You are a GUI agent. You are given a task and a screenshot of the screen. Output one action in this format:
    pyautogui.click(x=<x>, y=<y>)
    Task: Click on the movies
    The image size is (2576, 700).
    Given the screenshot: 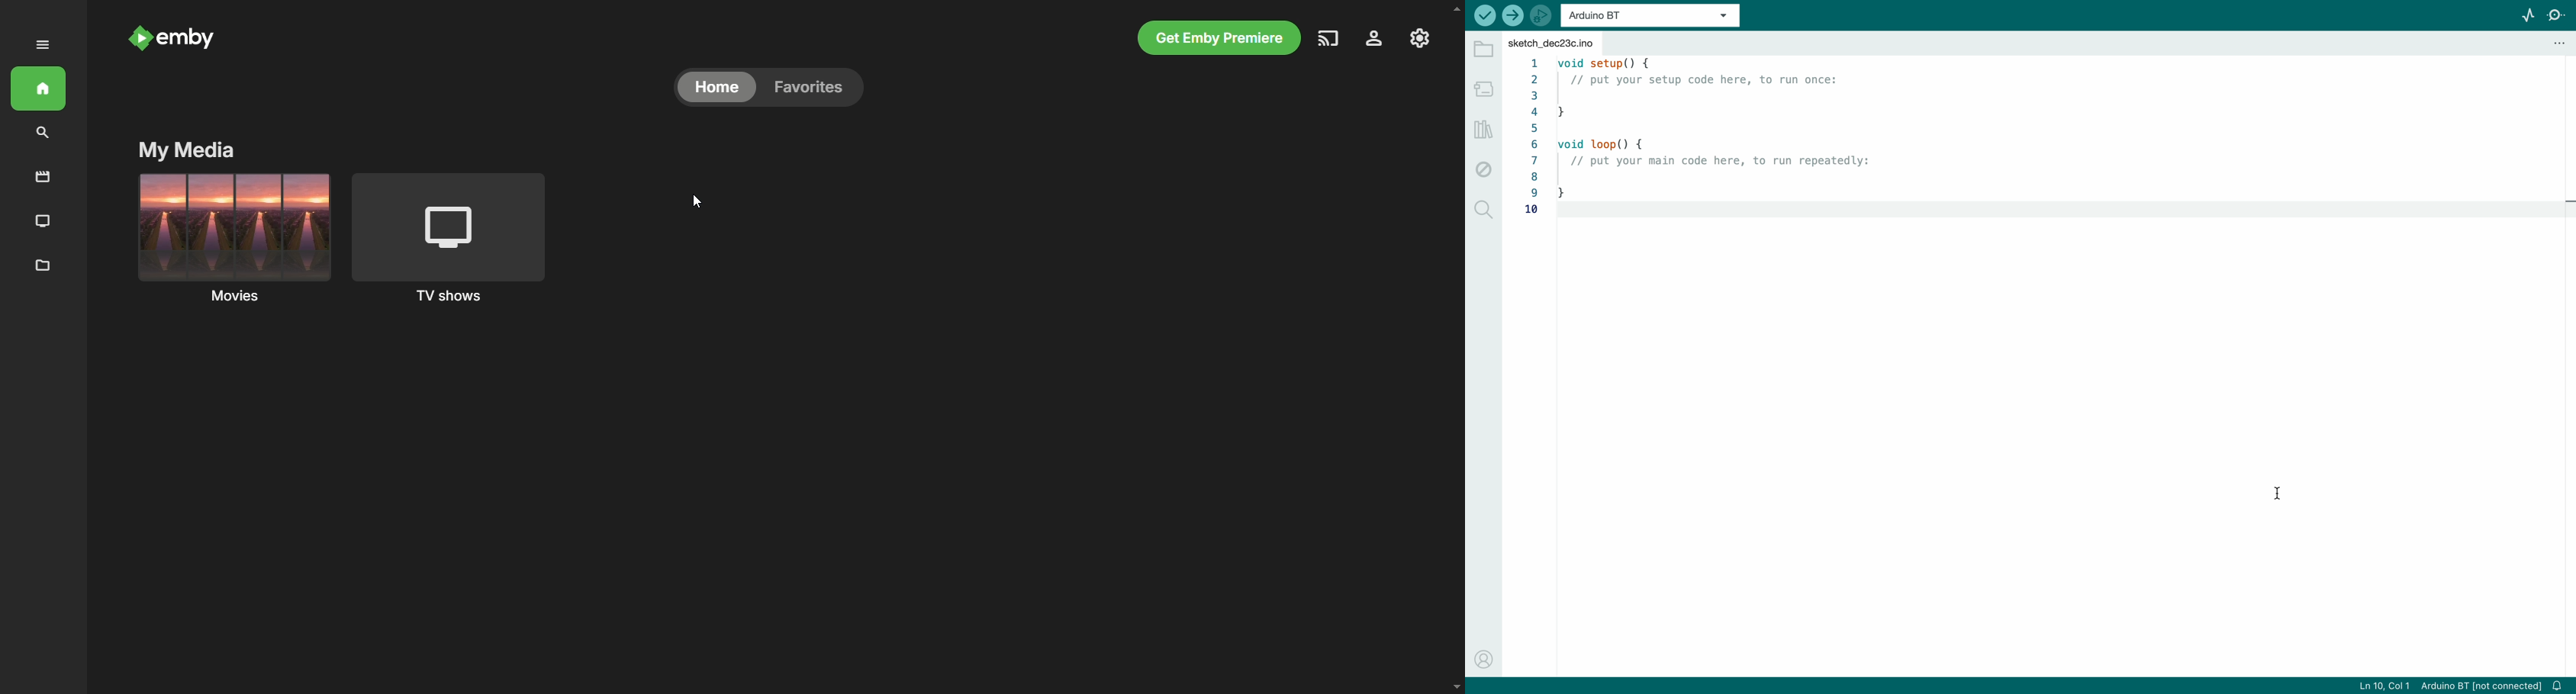 What is the action you would take?
    pyautogui.click(x=44, y=175)
    